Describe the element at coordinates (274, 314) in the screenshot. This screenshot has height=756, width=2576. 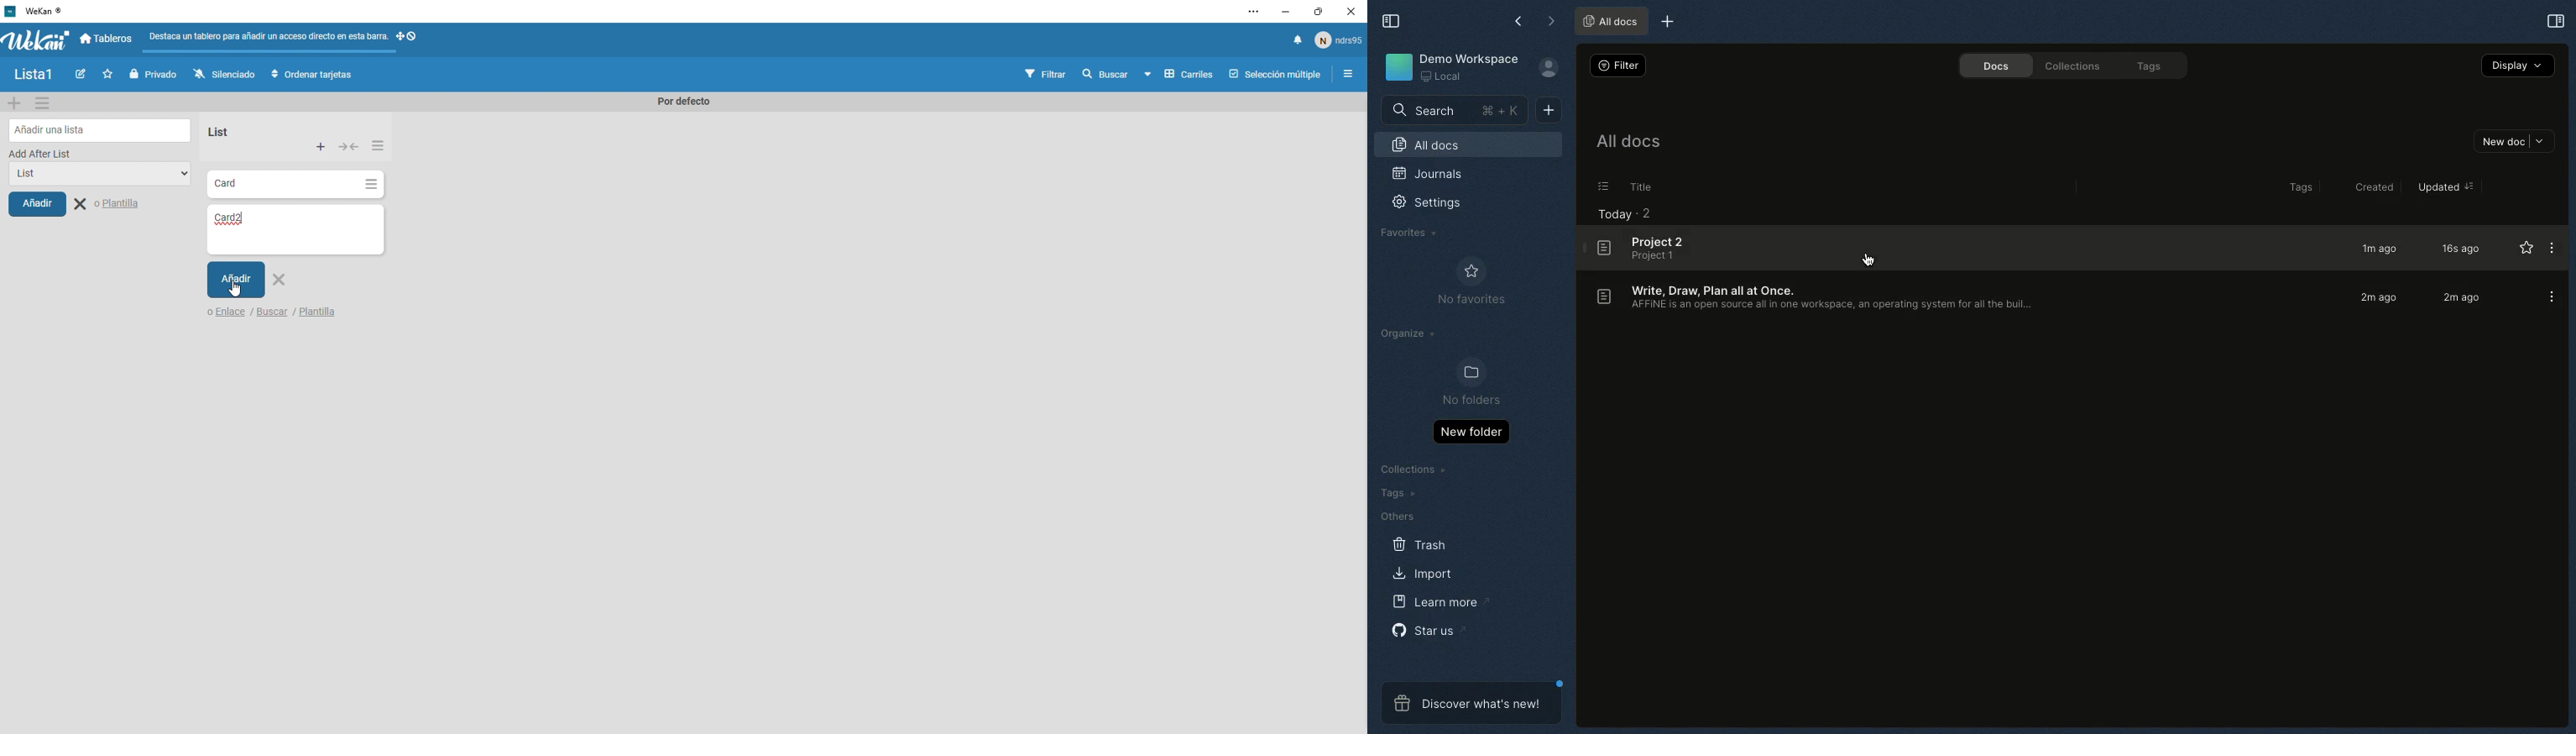
I see `Find` at that location.